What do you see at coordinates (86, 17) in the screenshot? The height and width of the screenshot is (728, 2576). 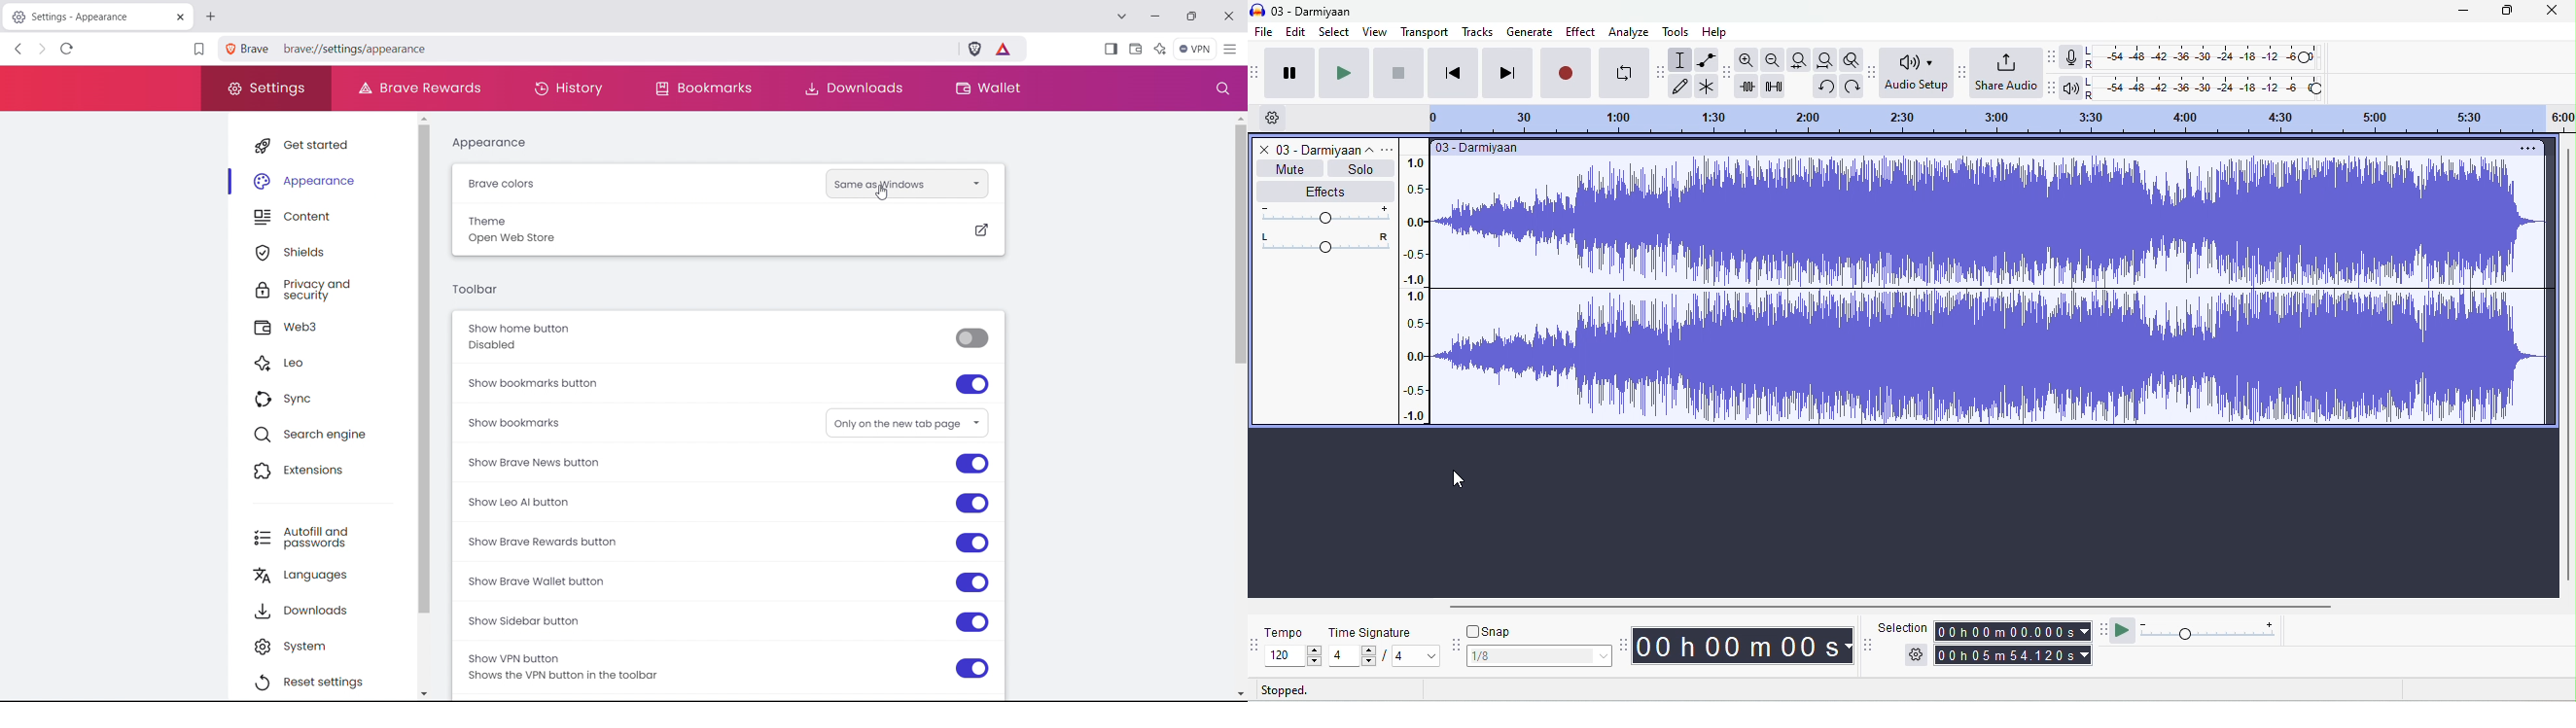 I see `Settings - Appearance` at bounding box center [86, 17].